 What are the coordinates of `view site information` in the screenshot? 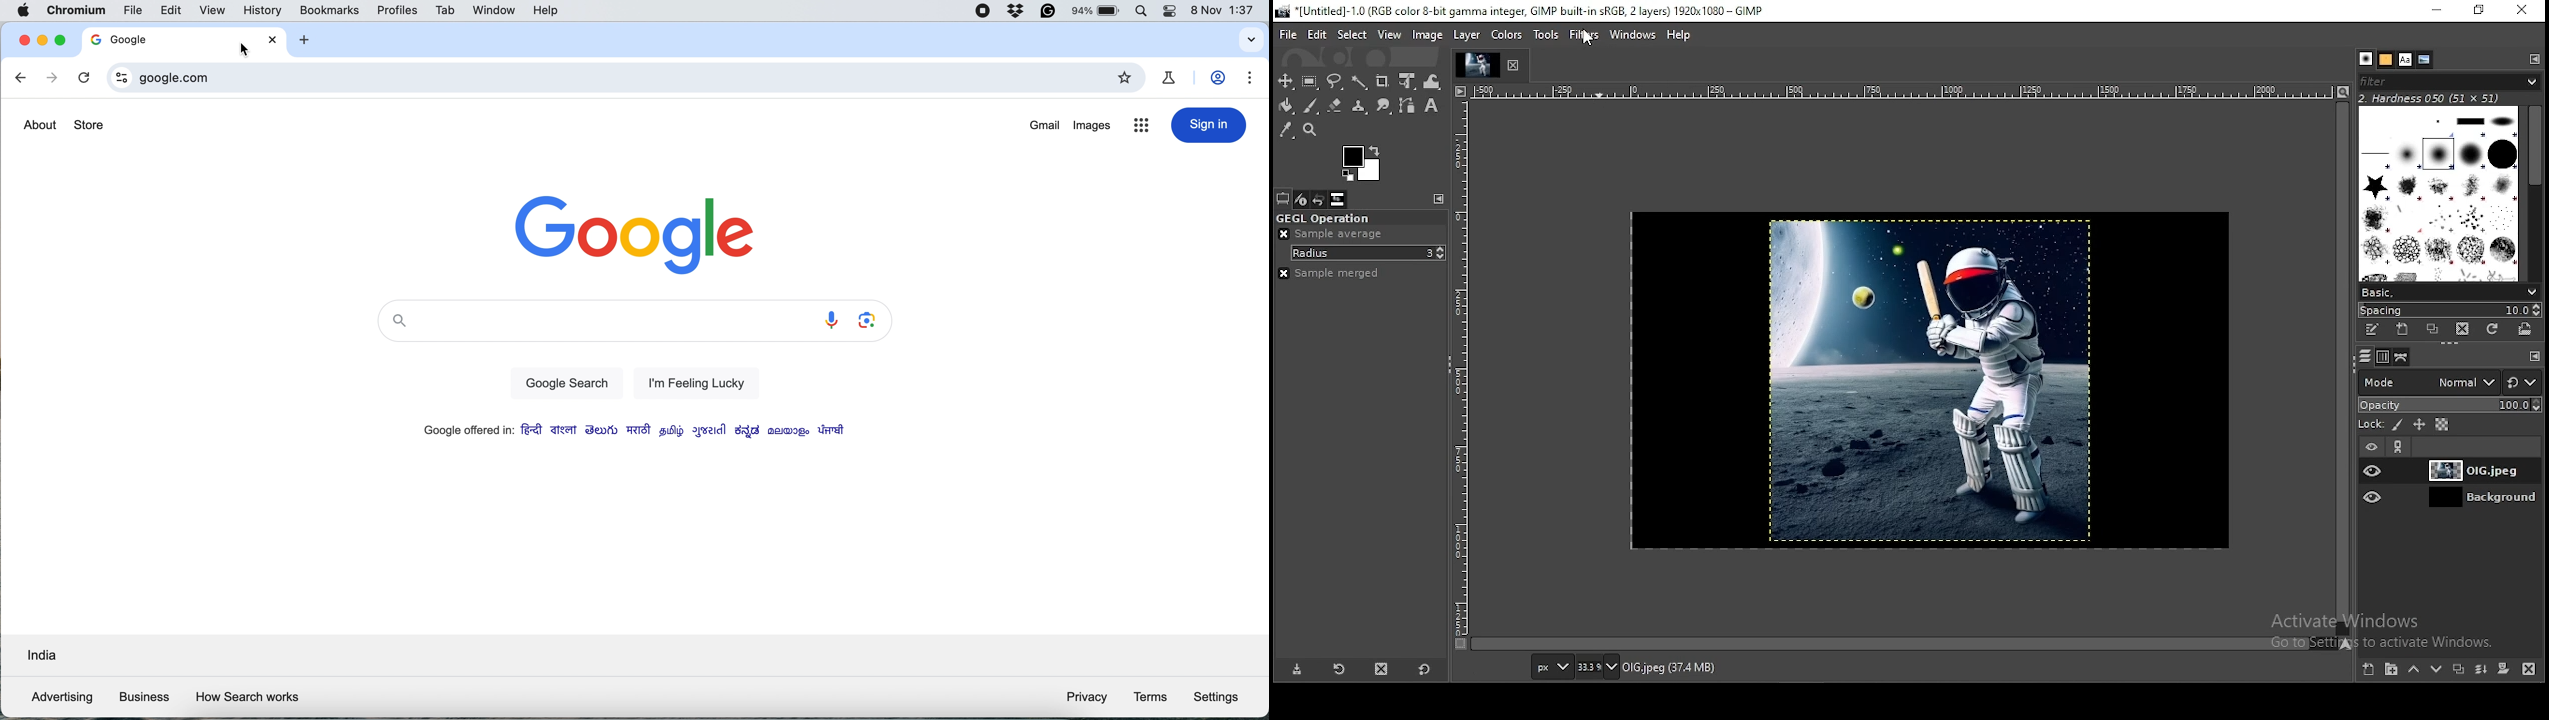 It's located at (118, 78).